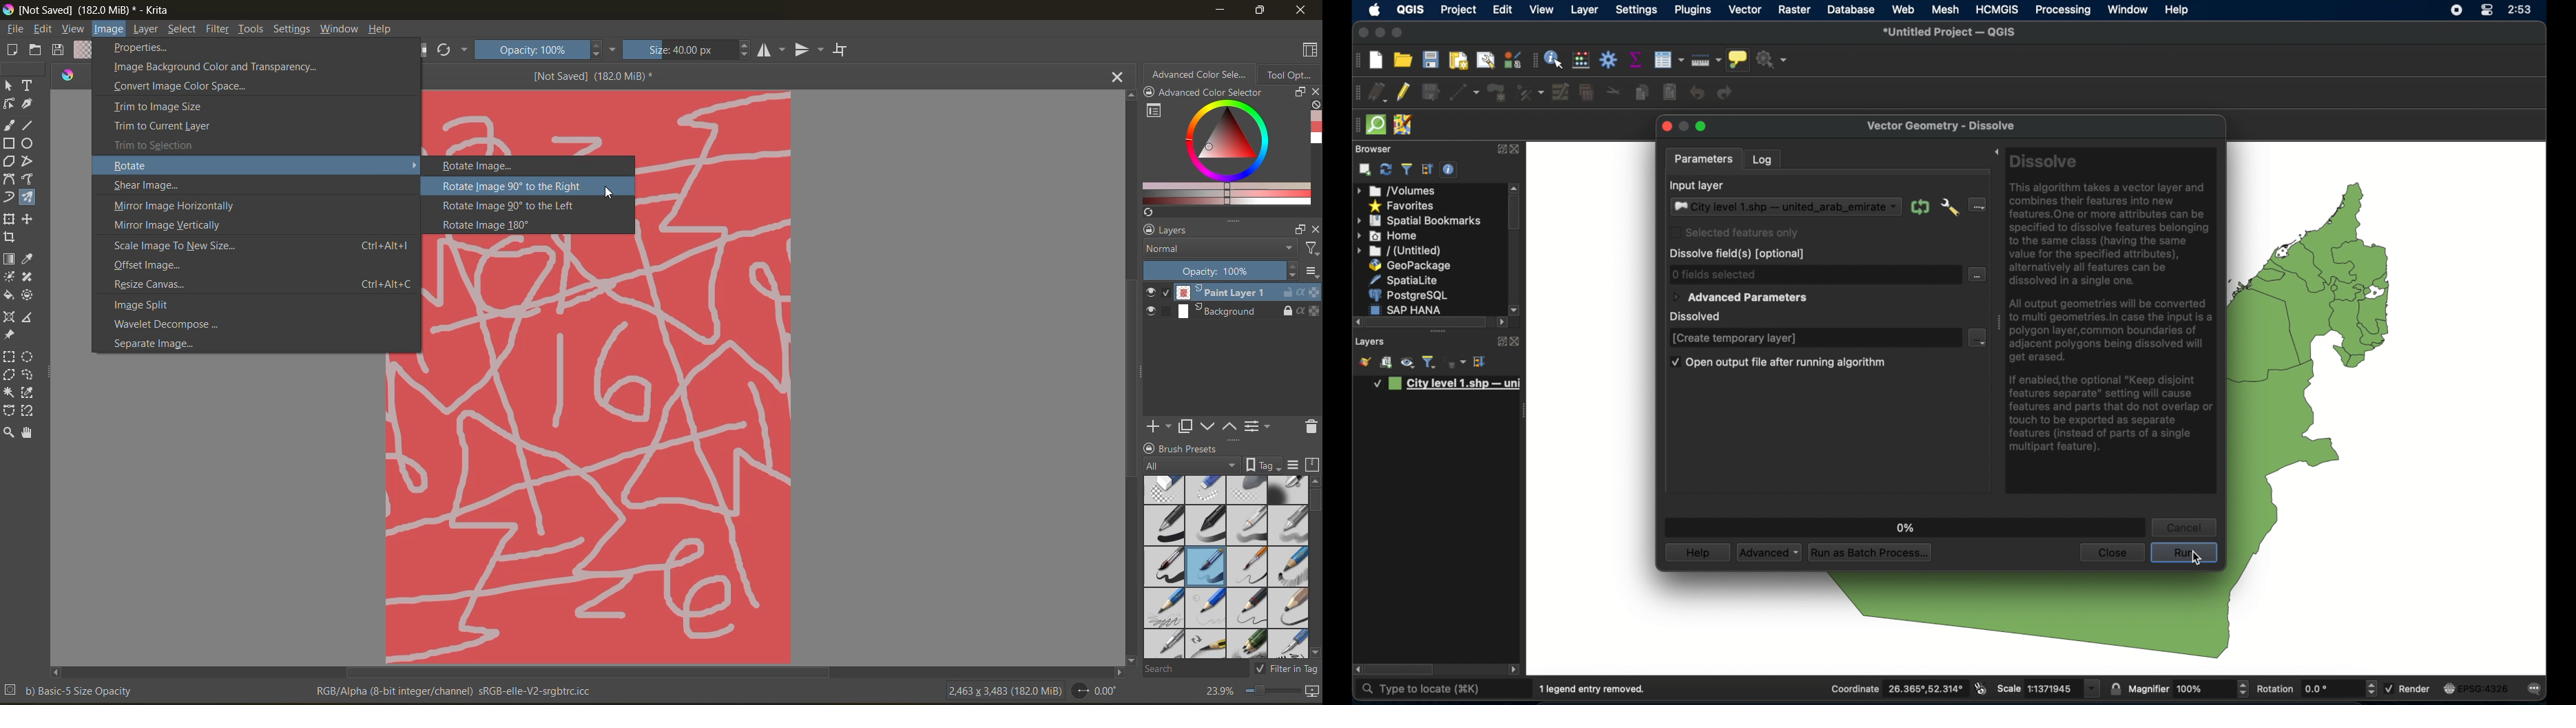 The width and height of the screenshot is (2576, 728). I want to click on image metadata, so click(1006, 690).